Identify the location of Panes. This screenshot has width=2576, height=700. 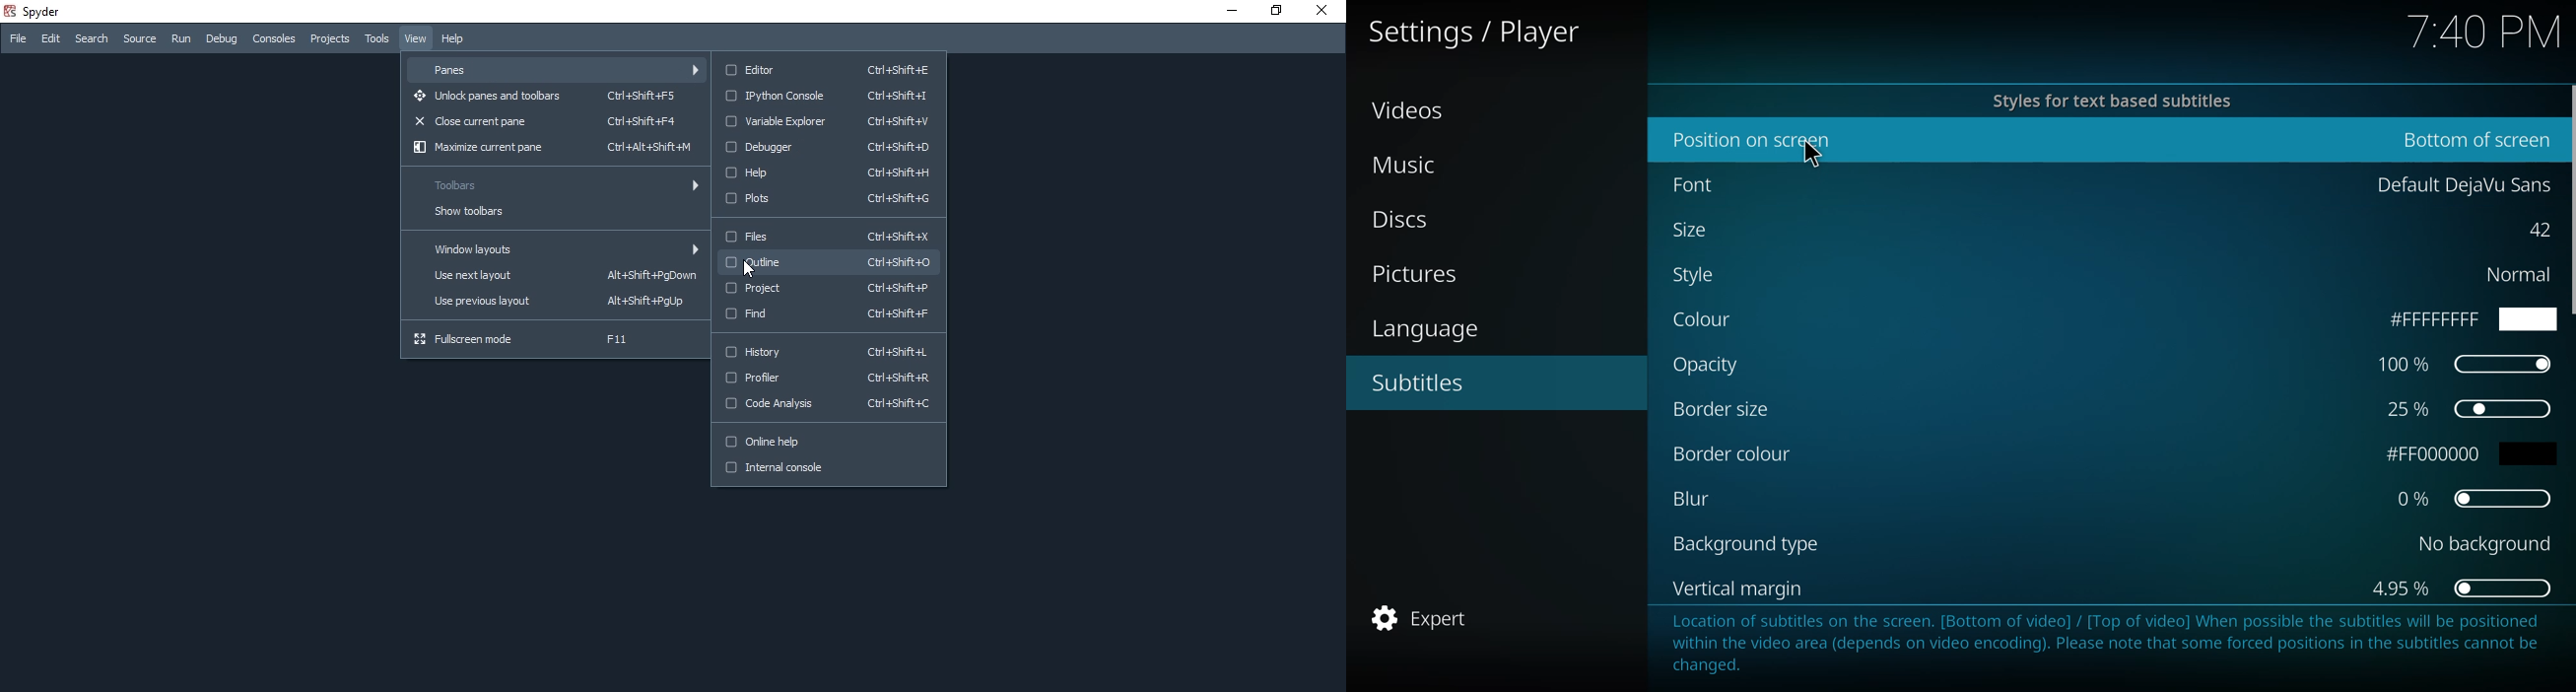
(558, 67).